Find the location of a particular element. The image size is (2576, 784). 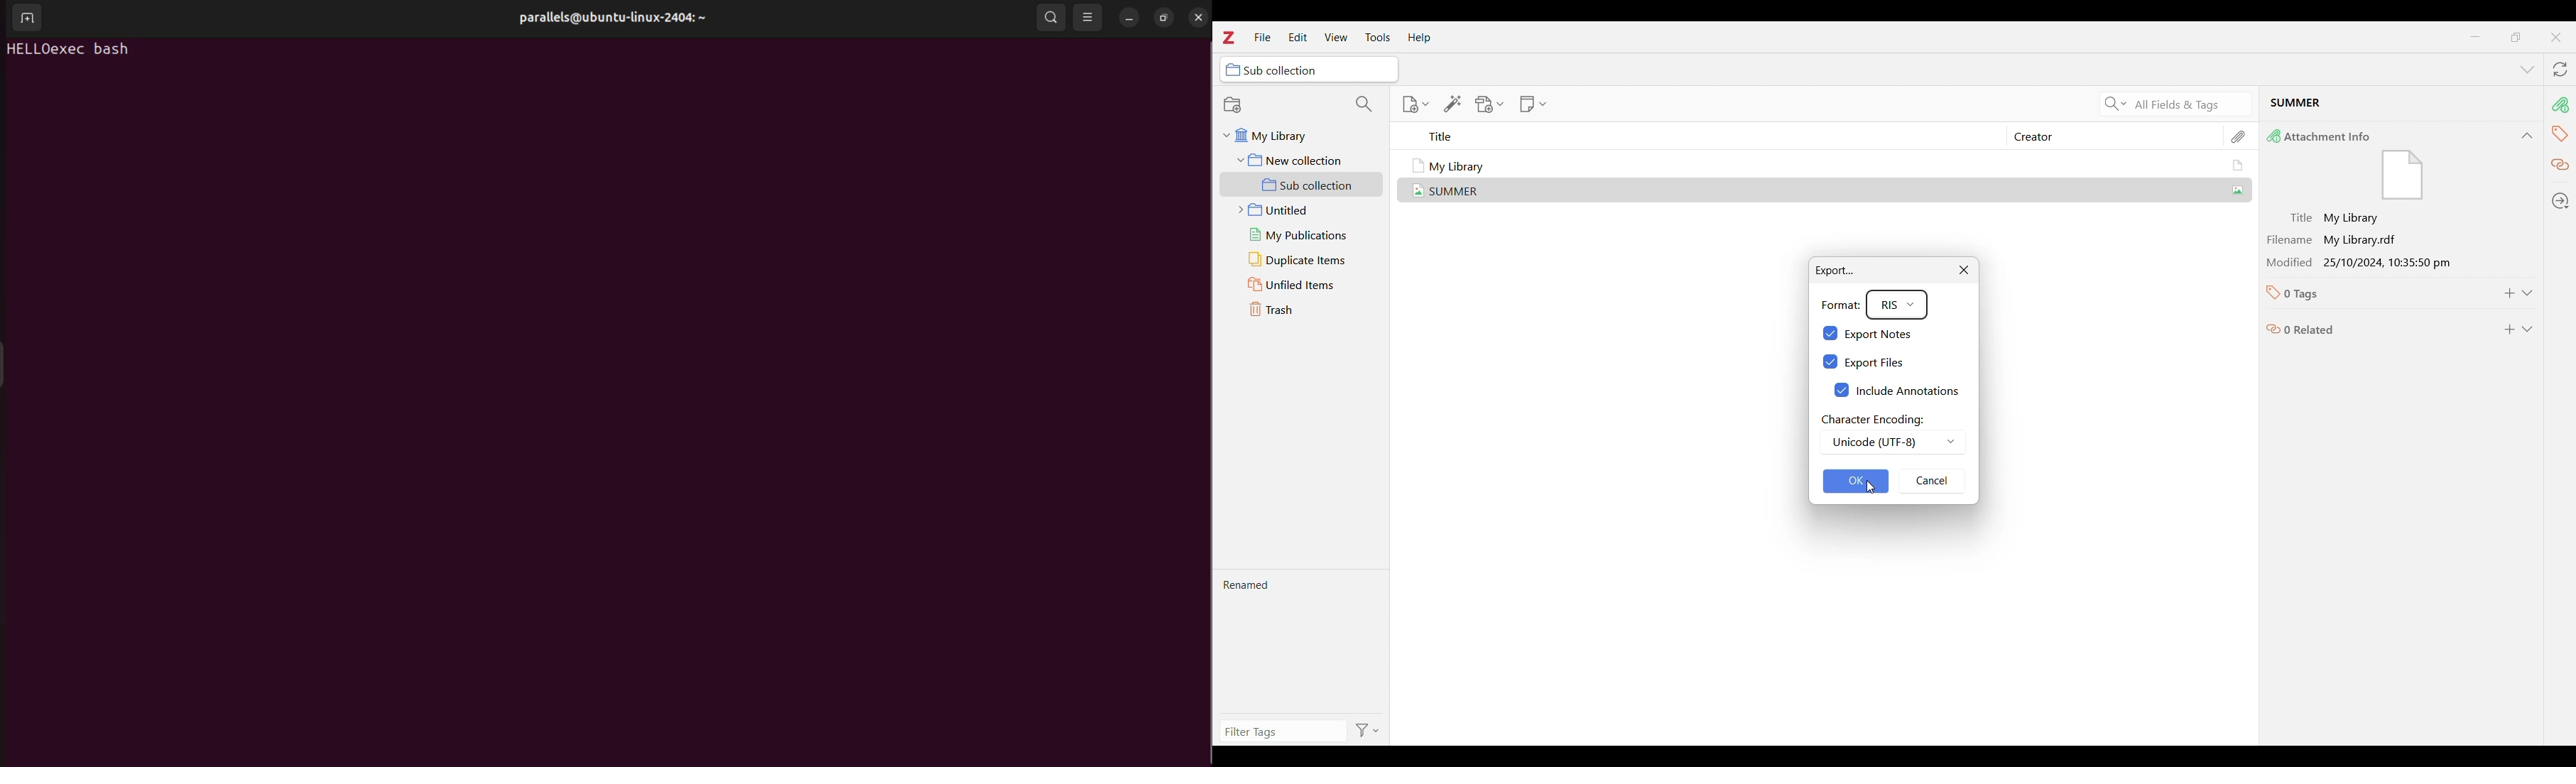

Modification 25/10/2024 10:35:50 pm is located at coordinates (2375, 262).